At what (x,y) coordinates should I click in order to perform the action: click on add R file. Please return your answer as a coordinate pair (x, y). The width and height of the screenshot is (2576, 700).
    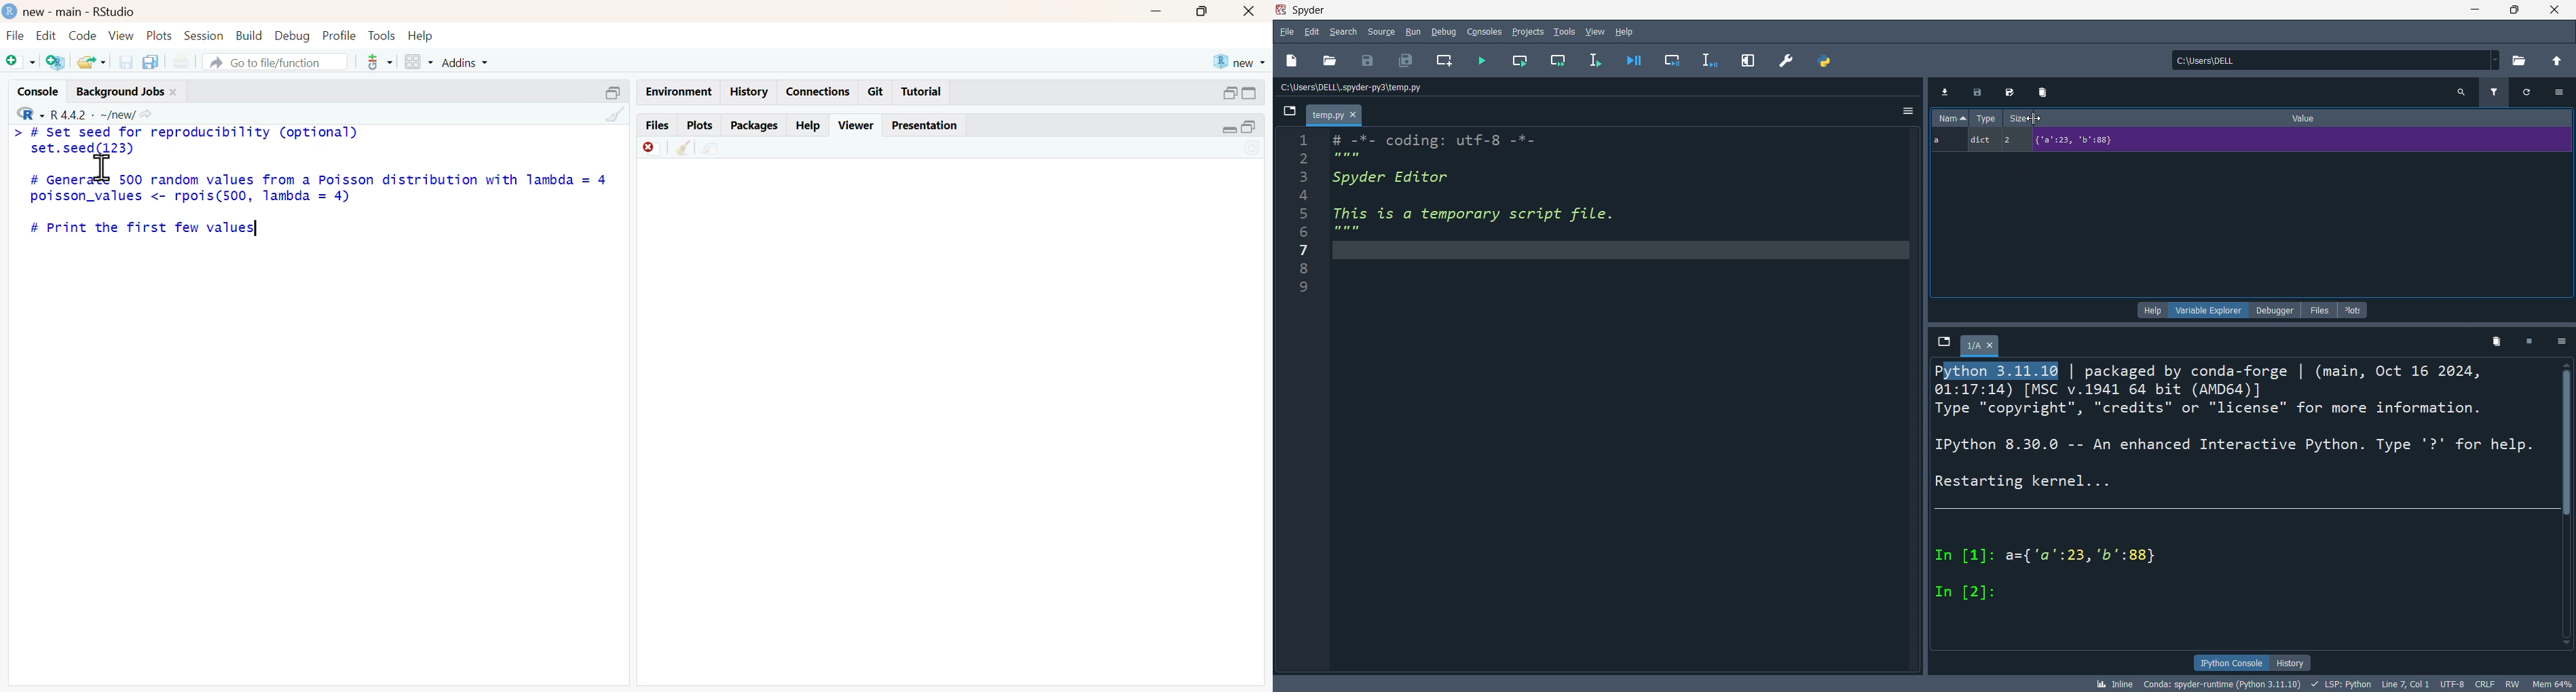
    Looking at the image, I should click on (58, 62).